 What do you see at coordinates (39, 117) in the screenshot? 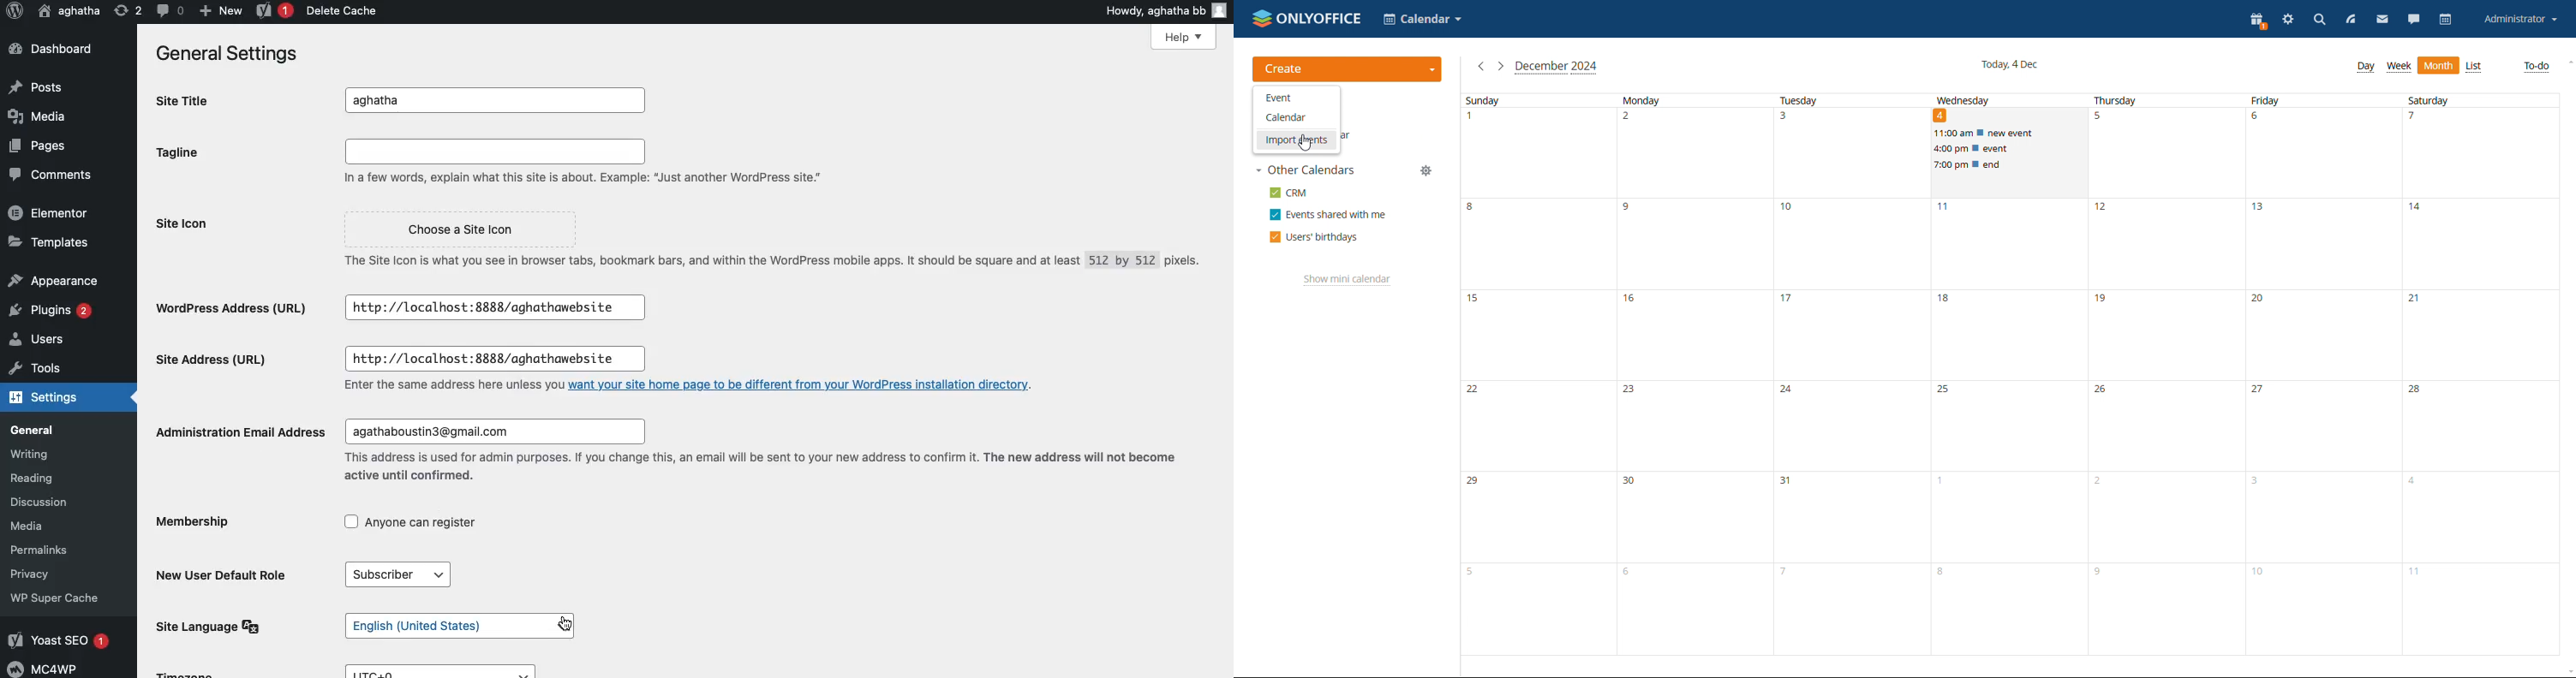
I see `Media` at bounding box center [39, 117].